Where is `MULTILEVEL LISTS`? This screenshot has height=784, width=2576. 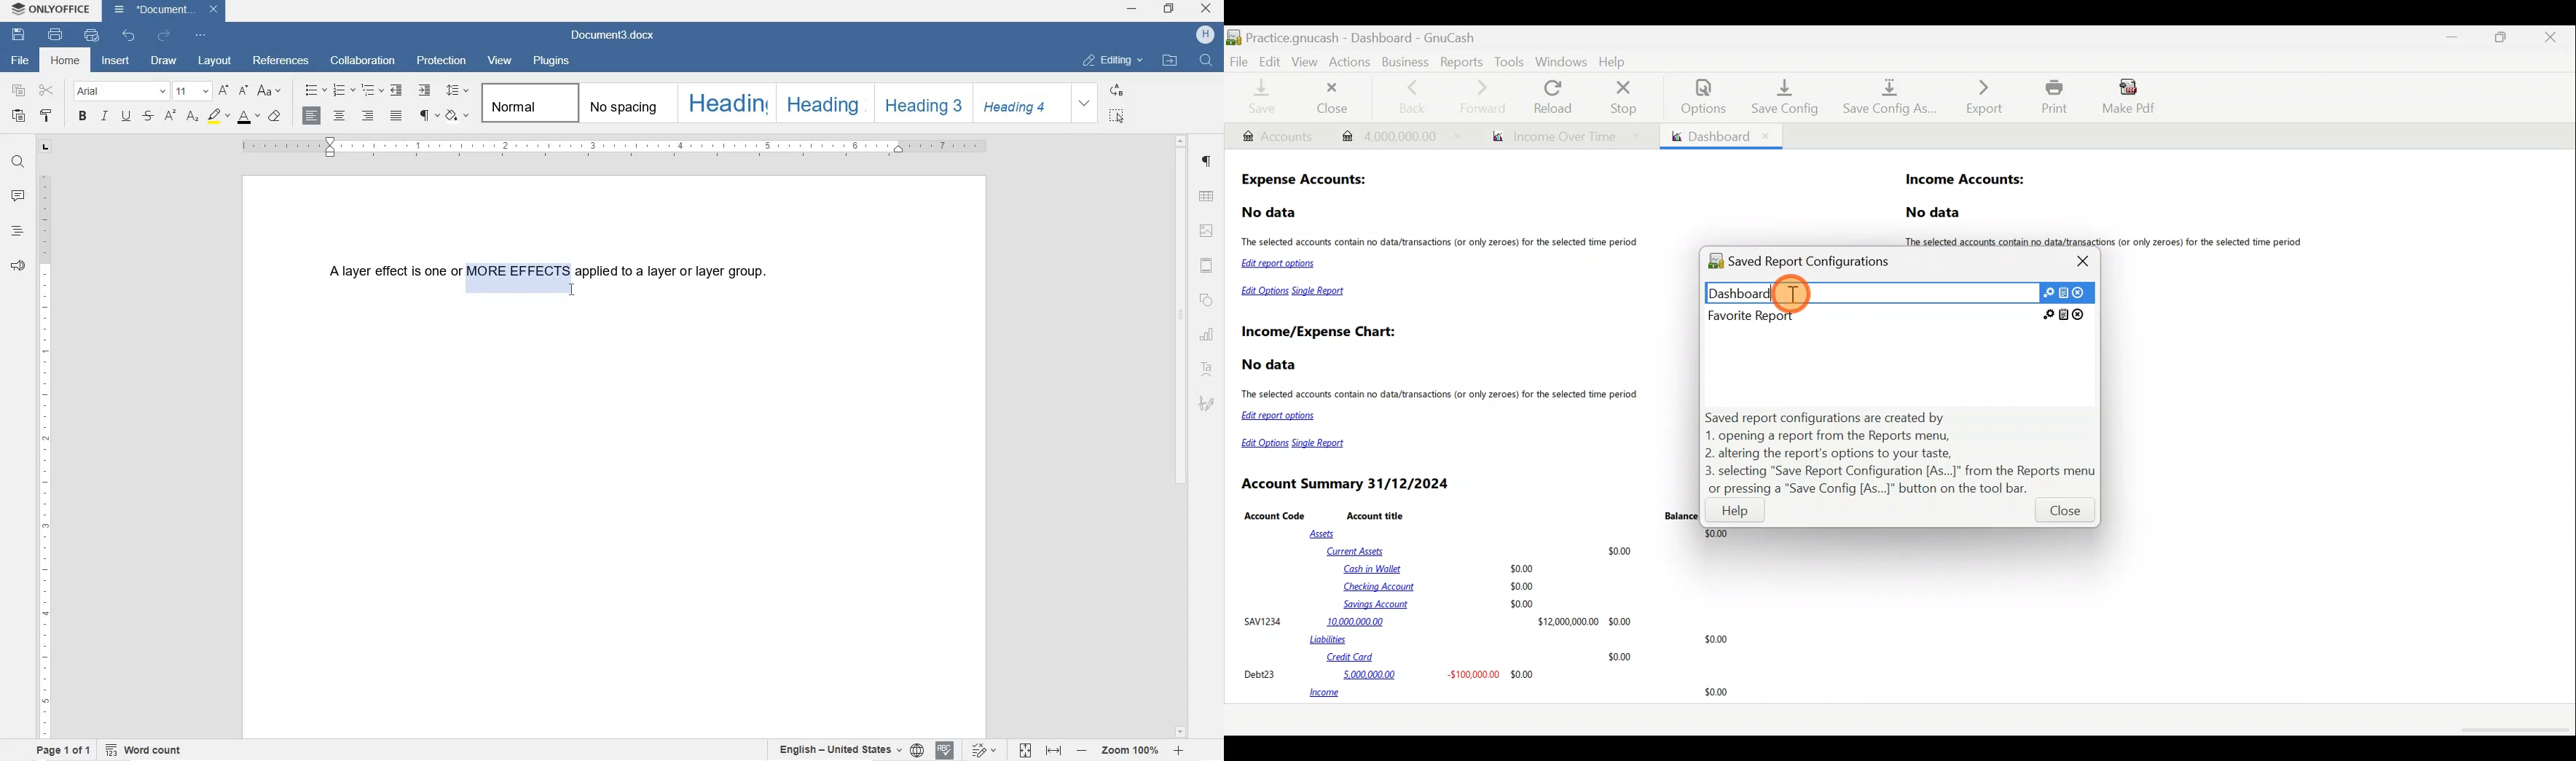 MULTILEVEL LISTS is located at coordinates (374, 92).